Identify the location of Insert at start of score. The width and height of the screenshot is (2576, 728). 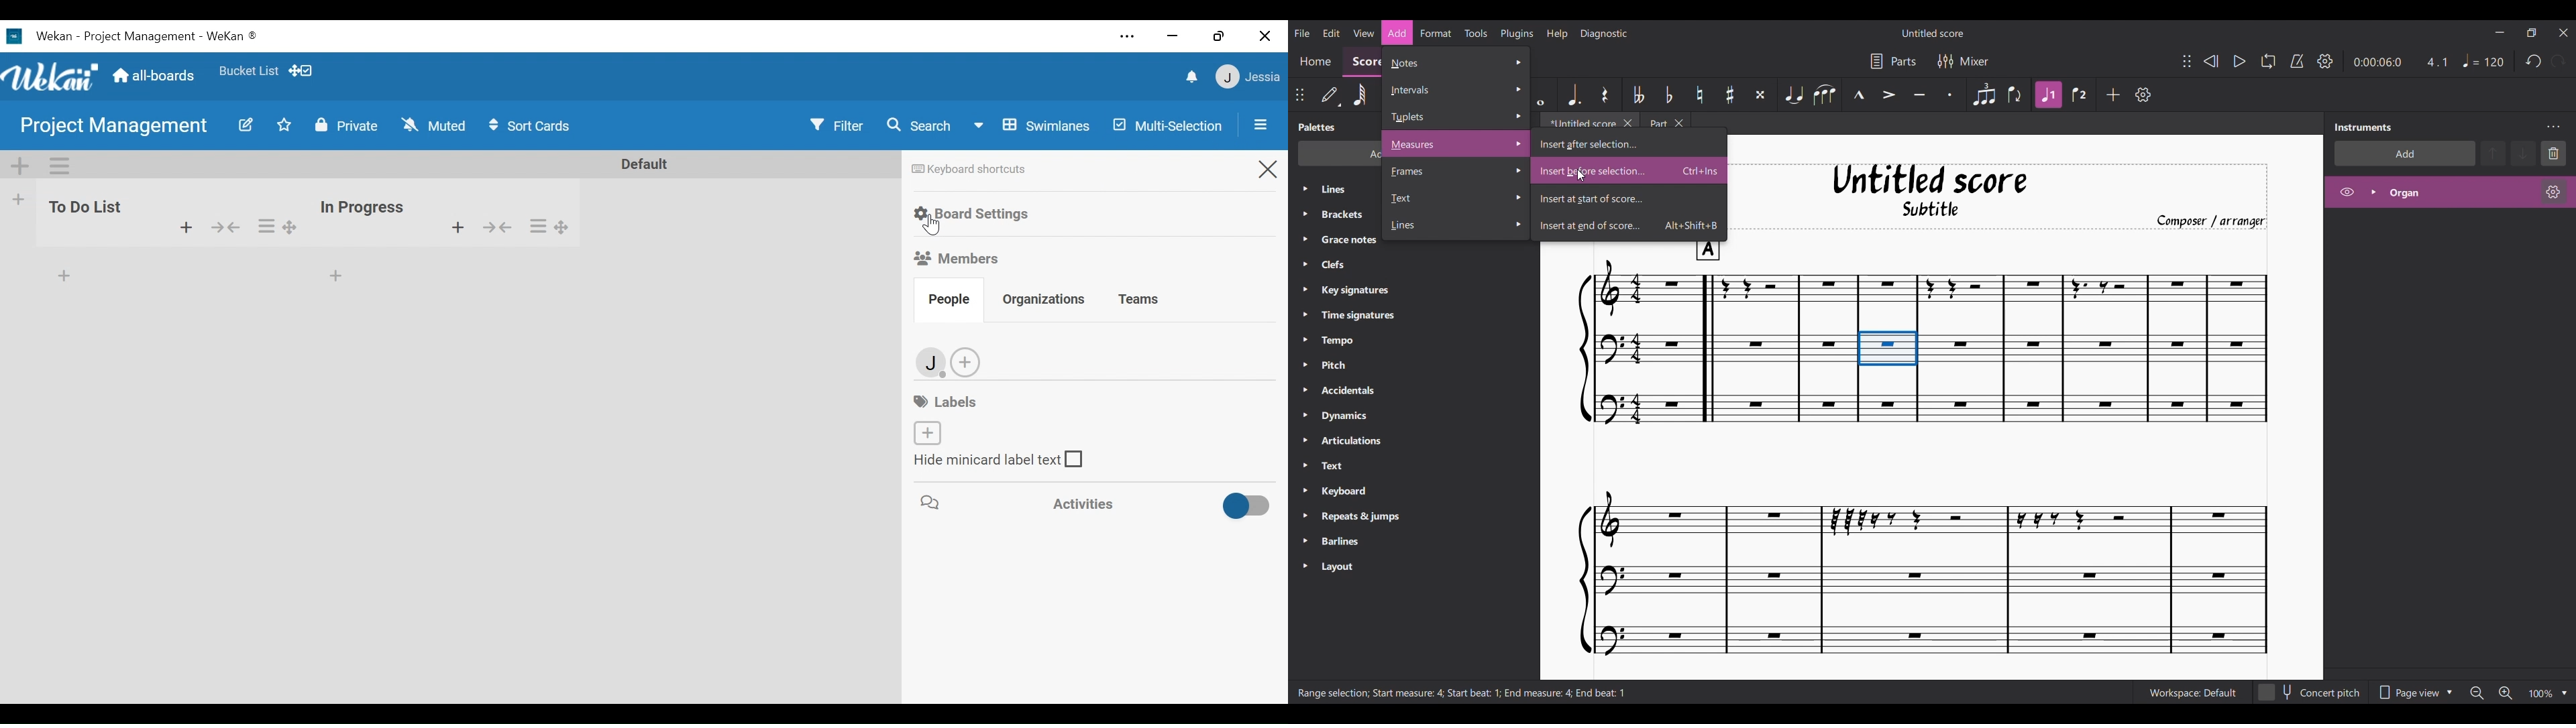
(1629, 198).